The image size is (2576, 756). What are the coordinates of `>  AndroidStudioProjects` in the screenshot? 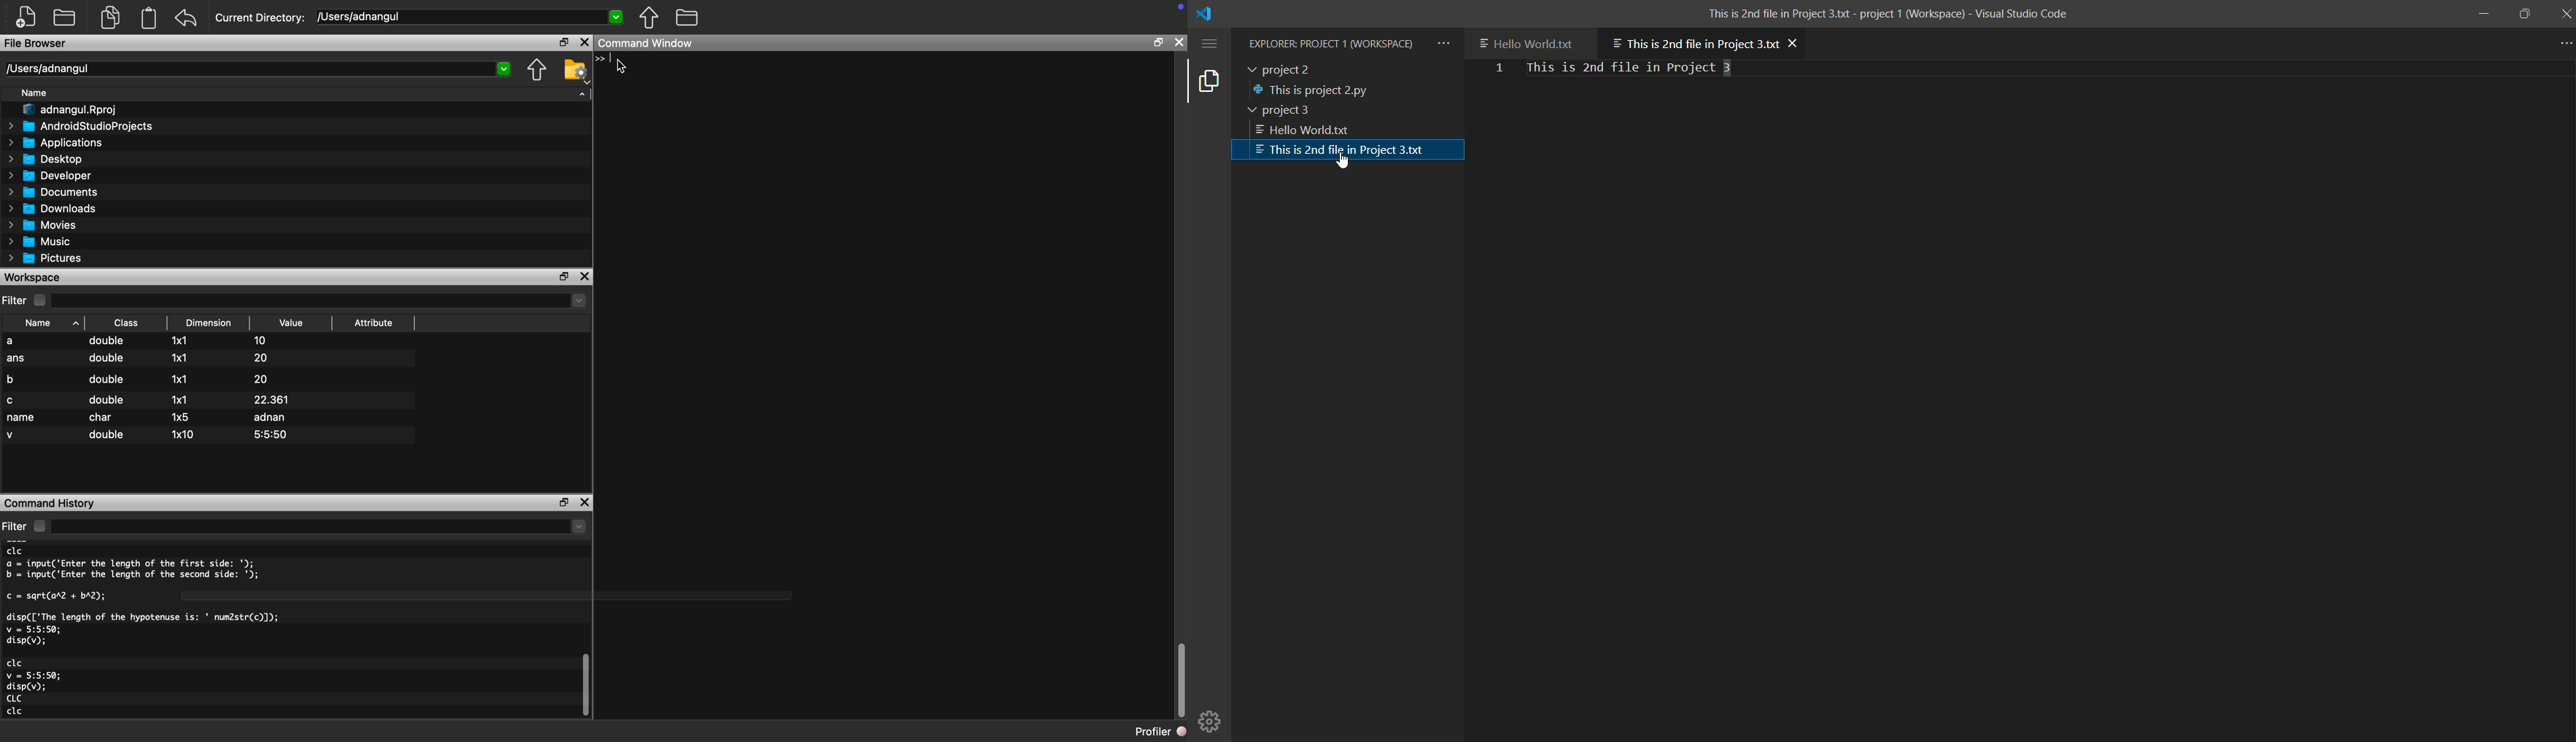 It's located at (80, 127).